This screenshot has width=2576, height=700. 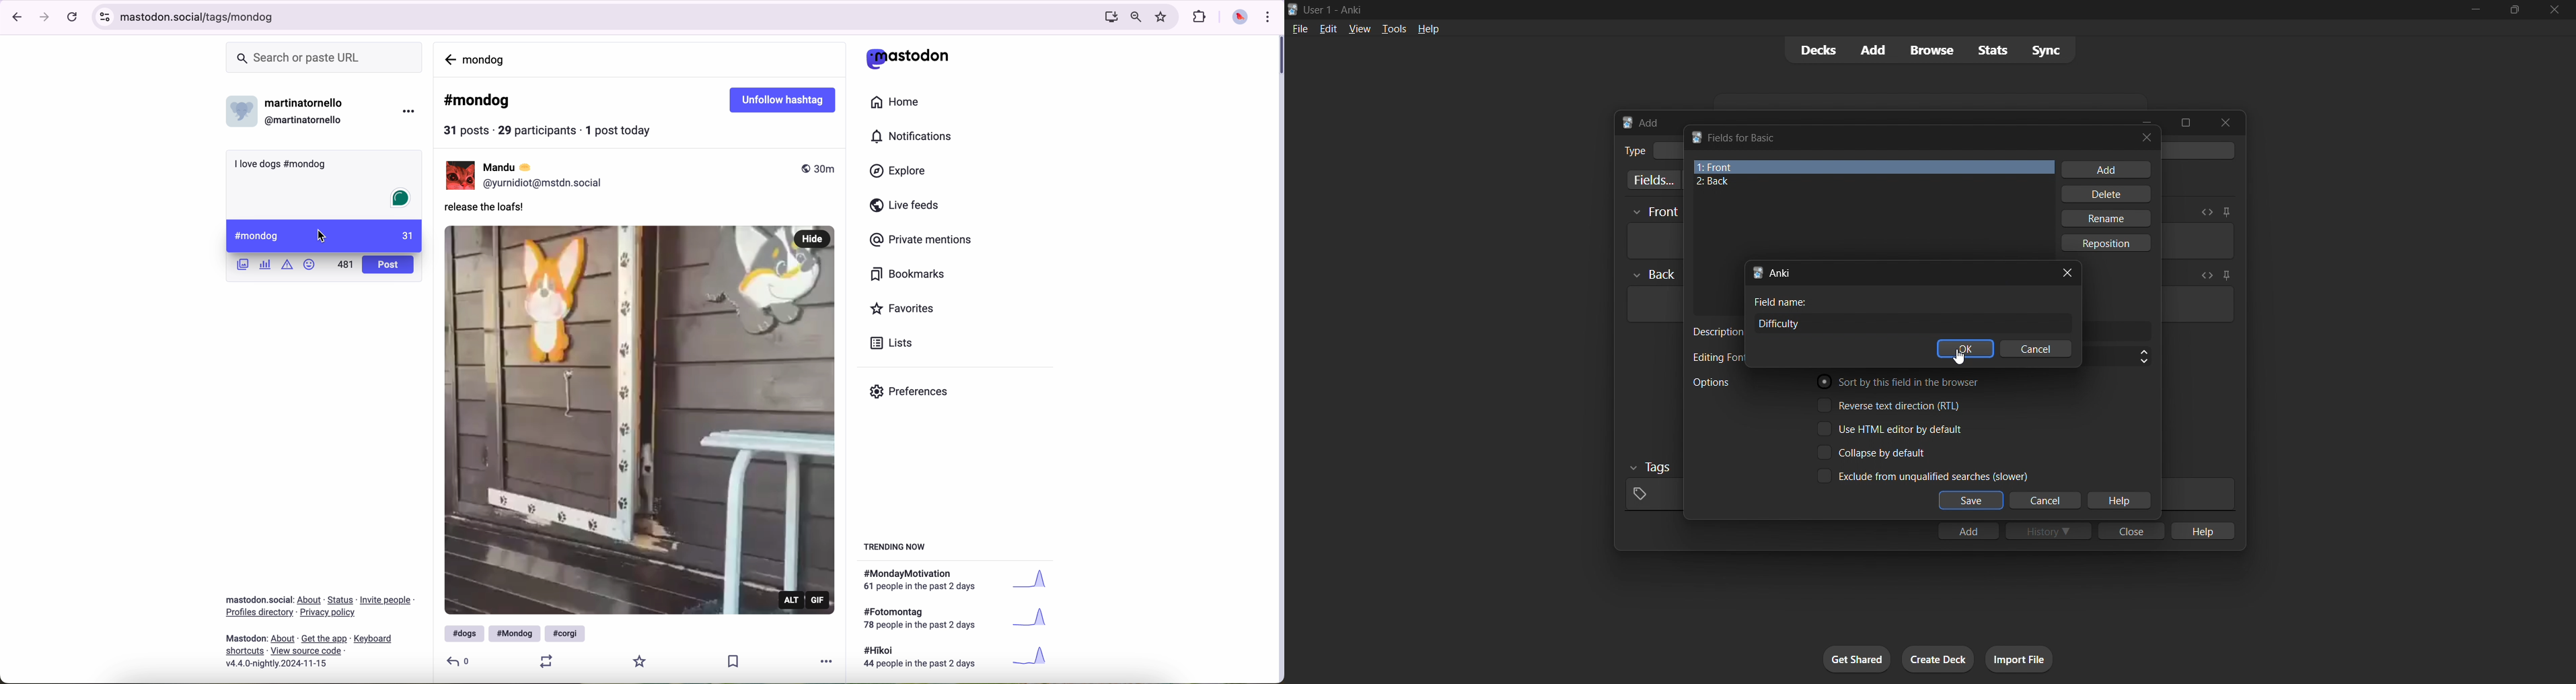 I want to click on Toggle, so click(x=1874, y=452).